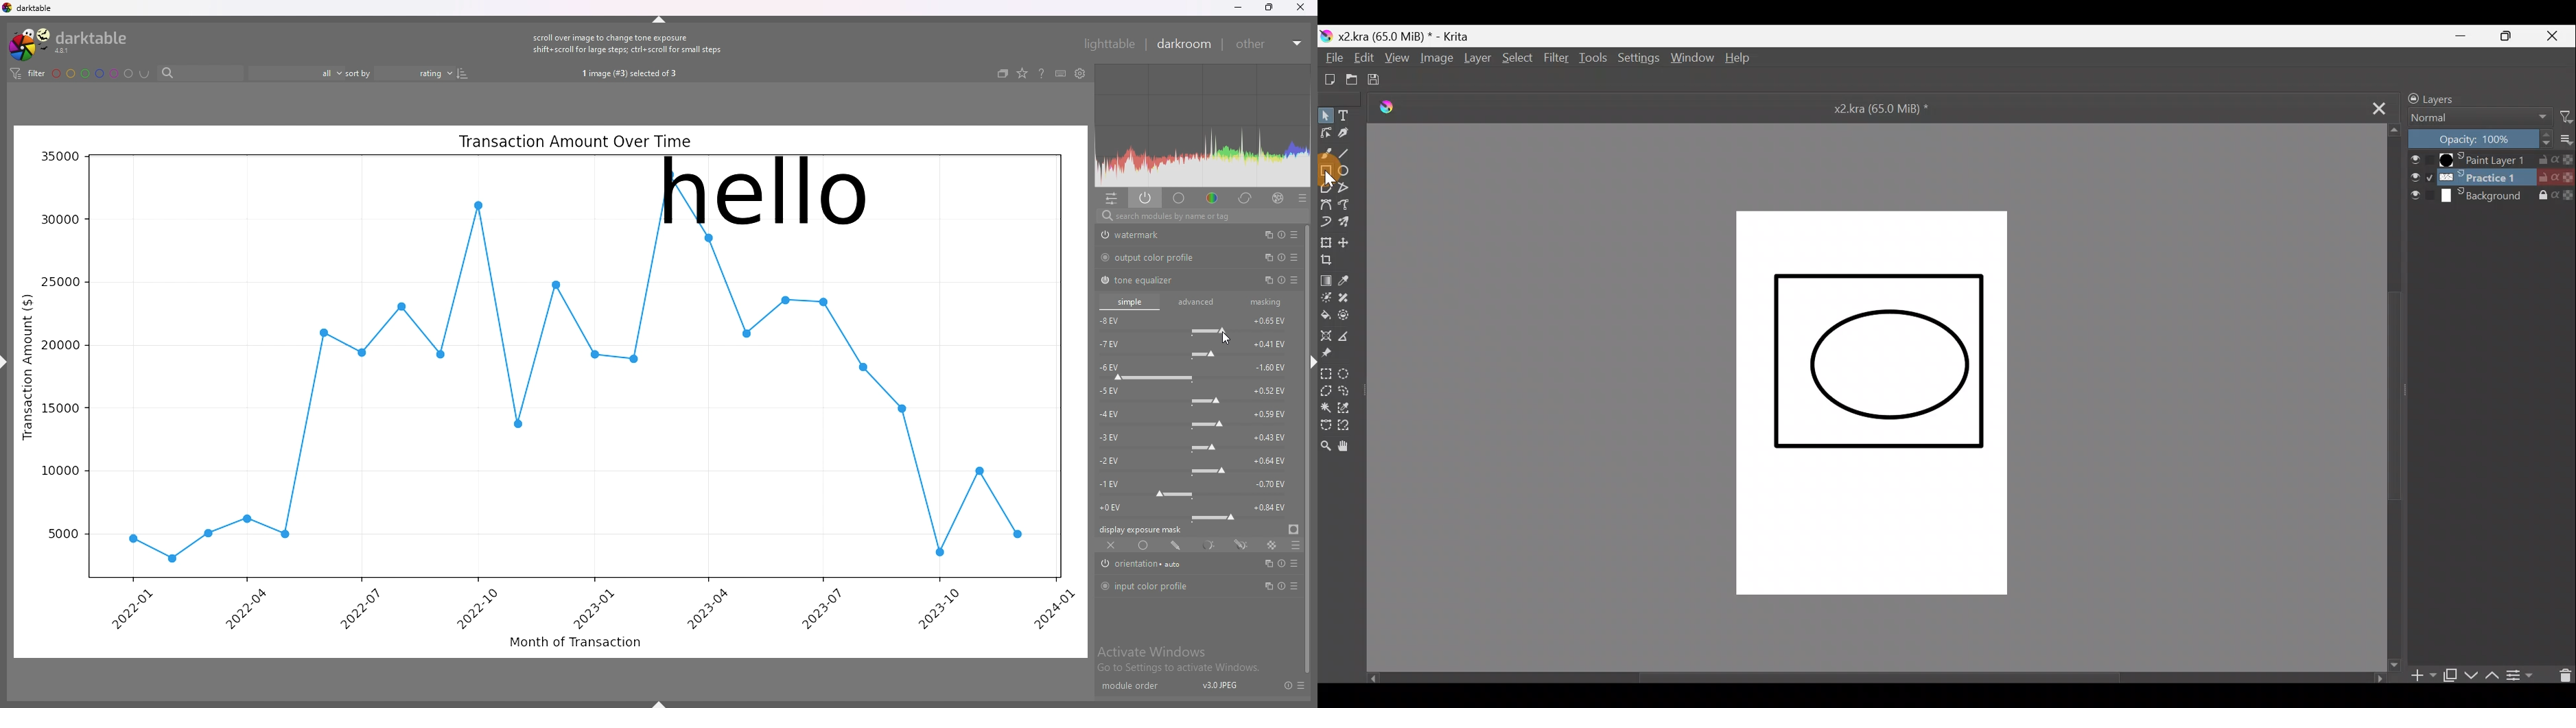 The height and width of the screenshot is (728, 2576). I want to click on 2024-01, so click(1053, 609).